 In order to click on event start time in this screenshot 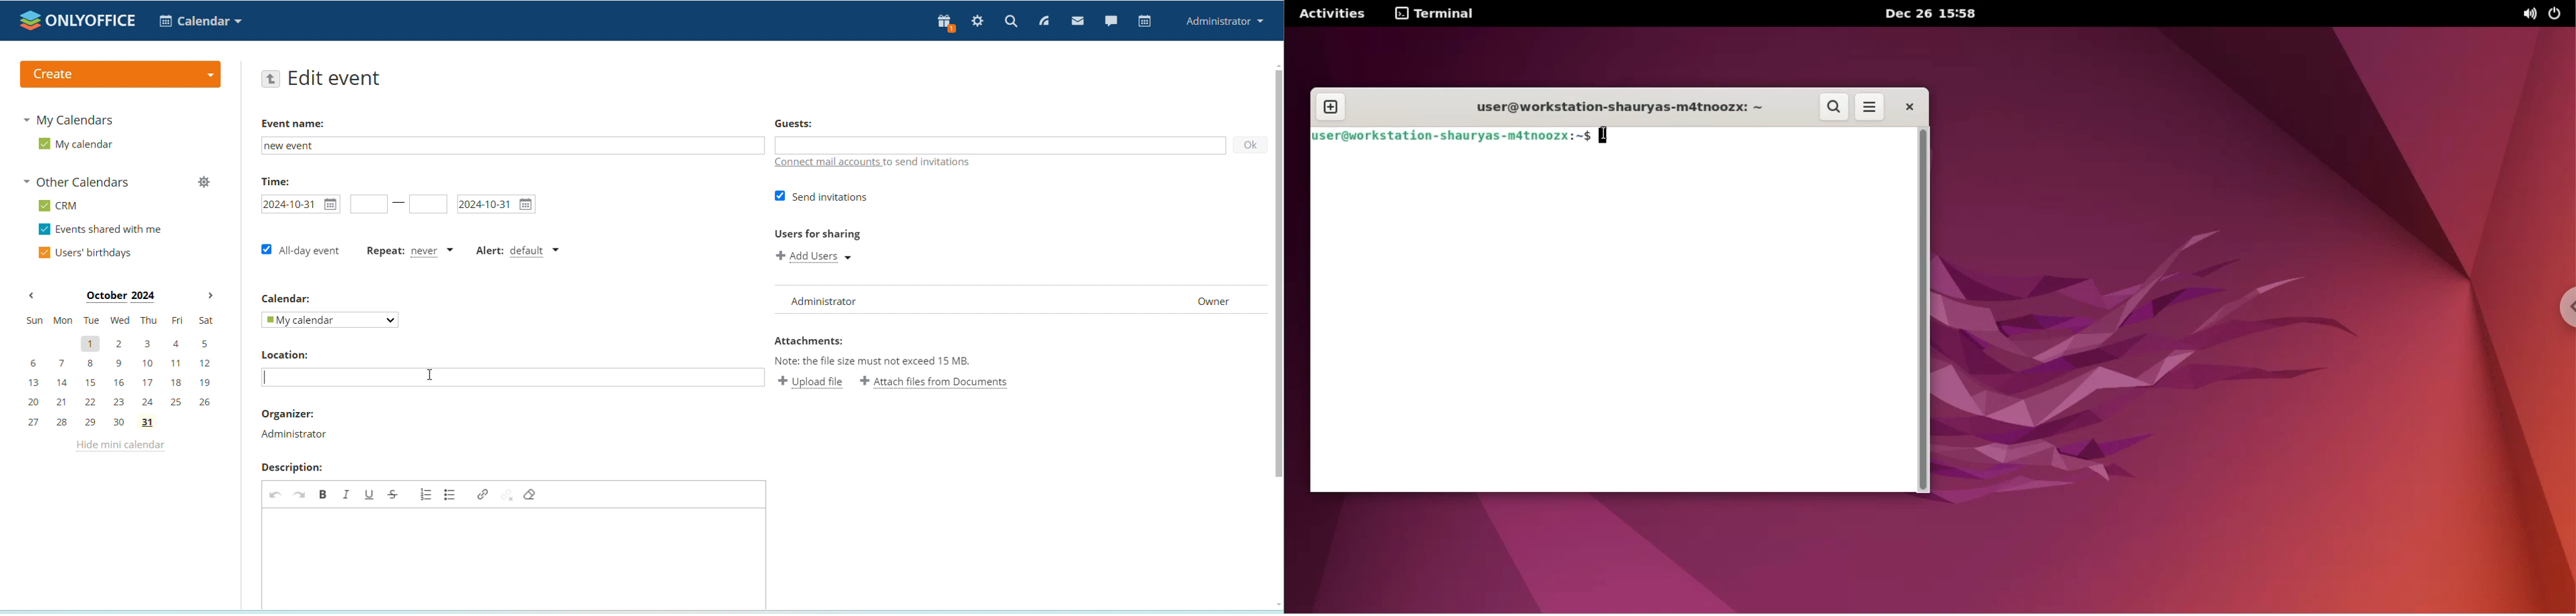, I will do `click(299, 204)`.